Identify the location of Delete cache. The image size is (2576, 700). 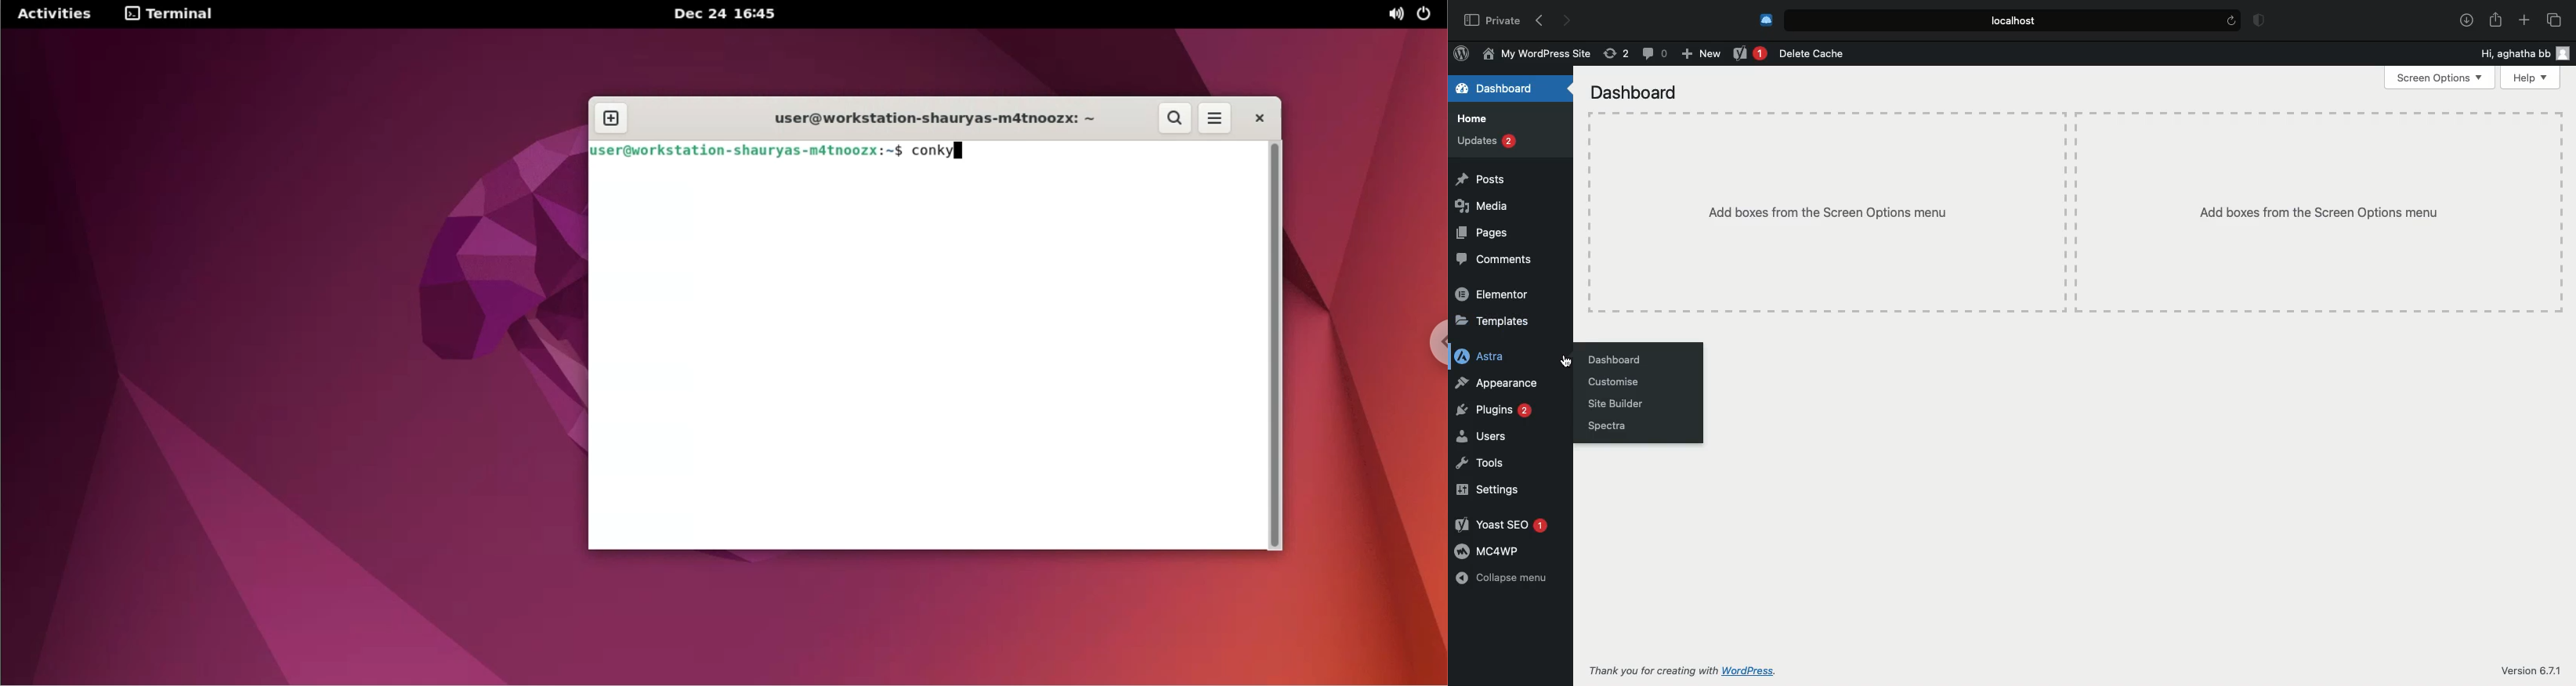
(1810, 53).